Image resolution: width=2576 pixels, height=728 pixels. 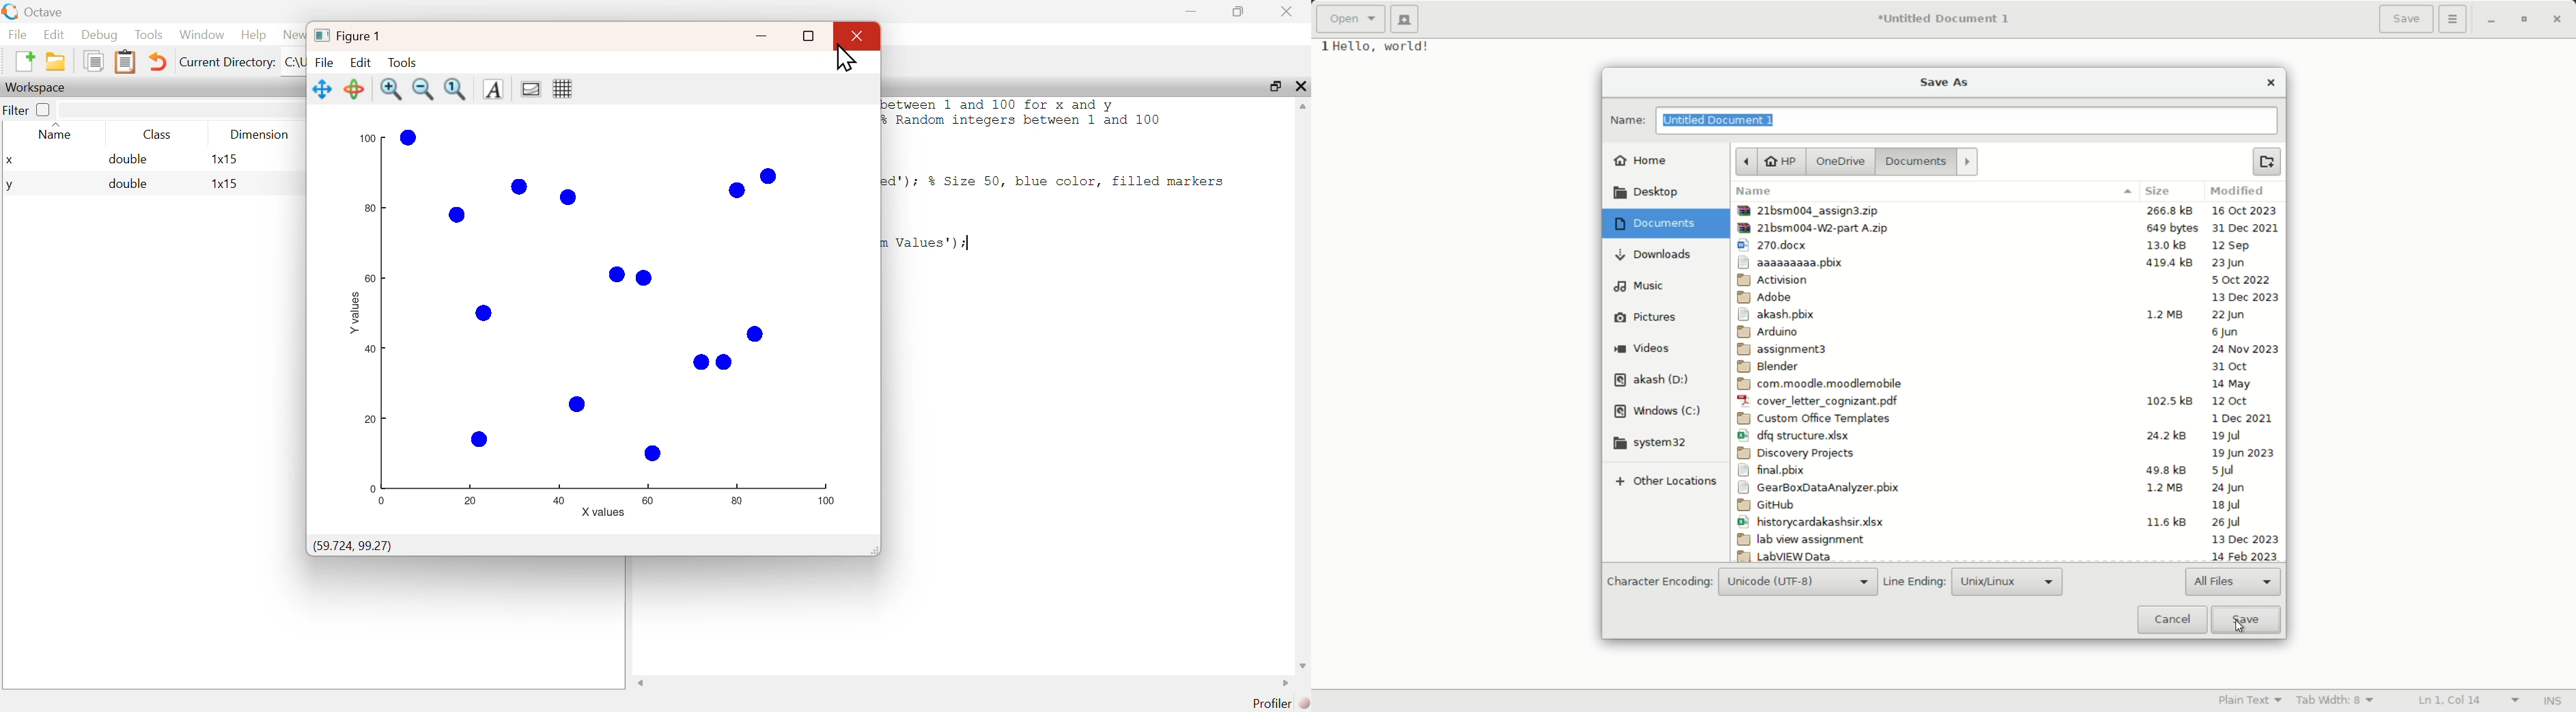 What do you see at coordinates (844, 60) in the screenshot?
I see `cursor` at bounding box center [844, 60].